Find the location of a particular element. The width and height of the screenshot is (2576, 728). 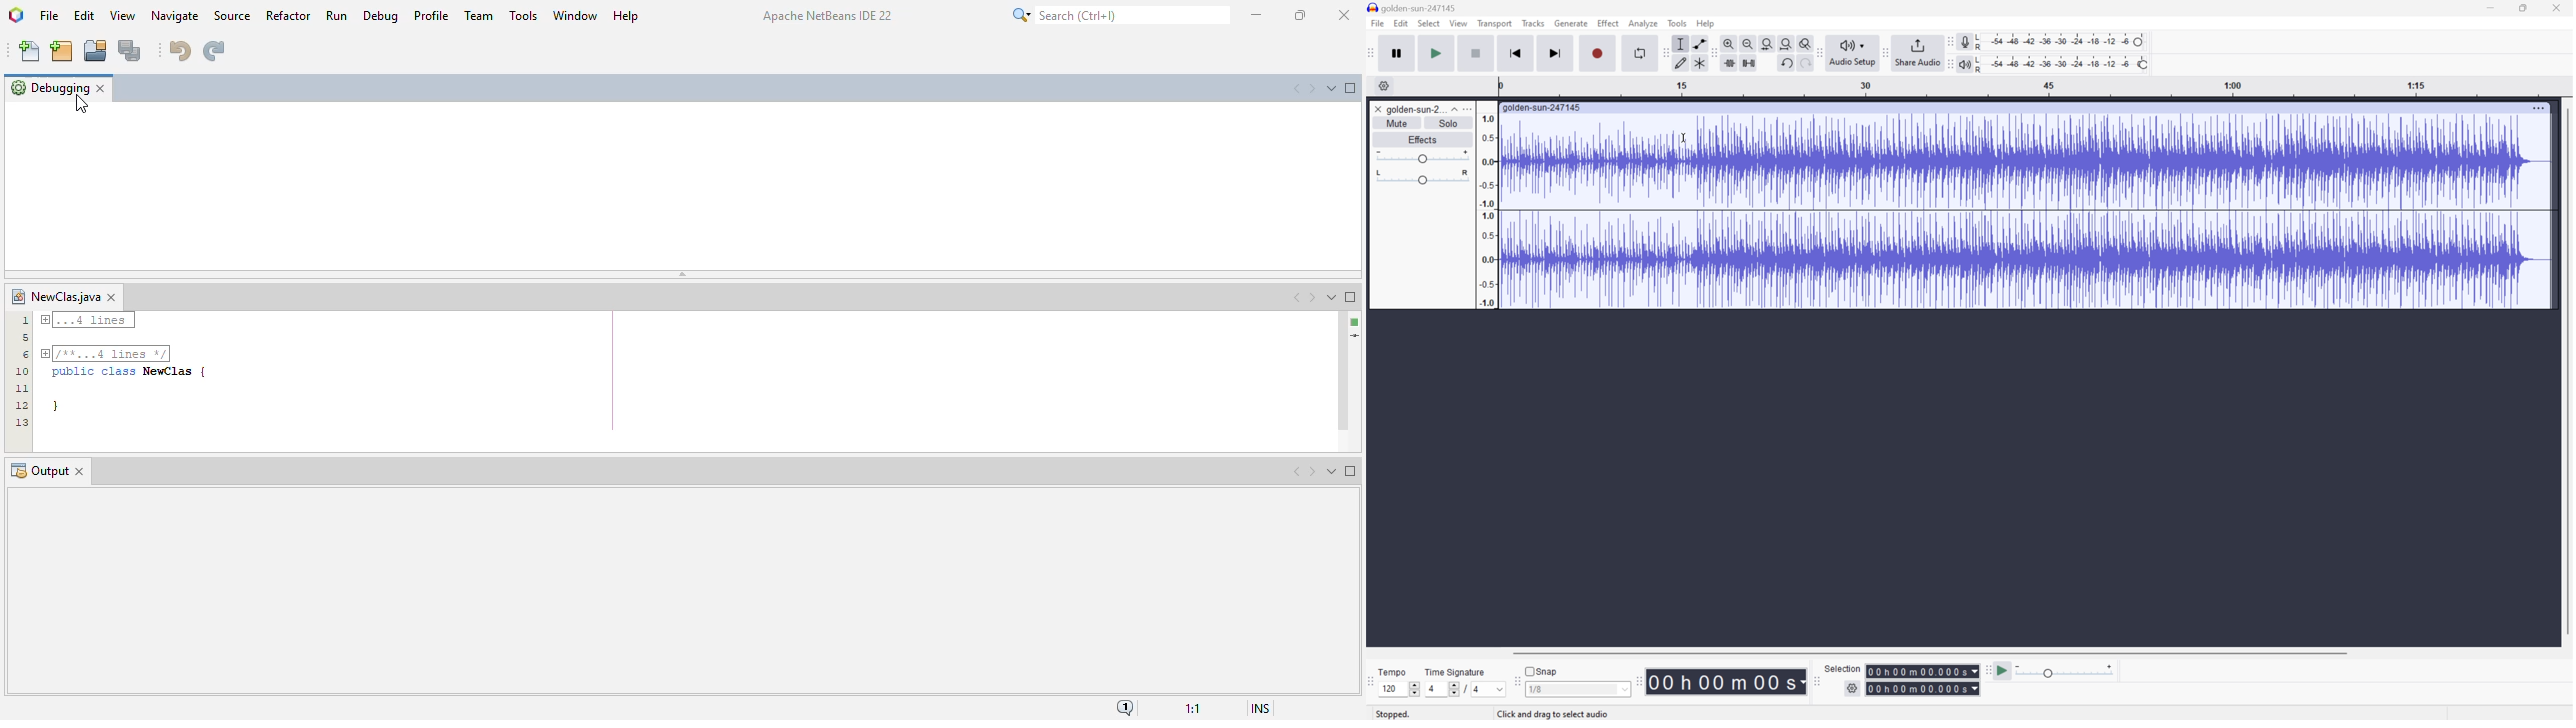

More is located at coordinates (1469, 108).